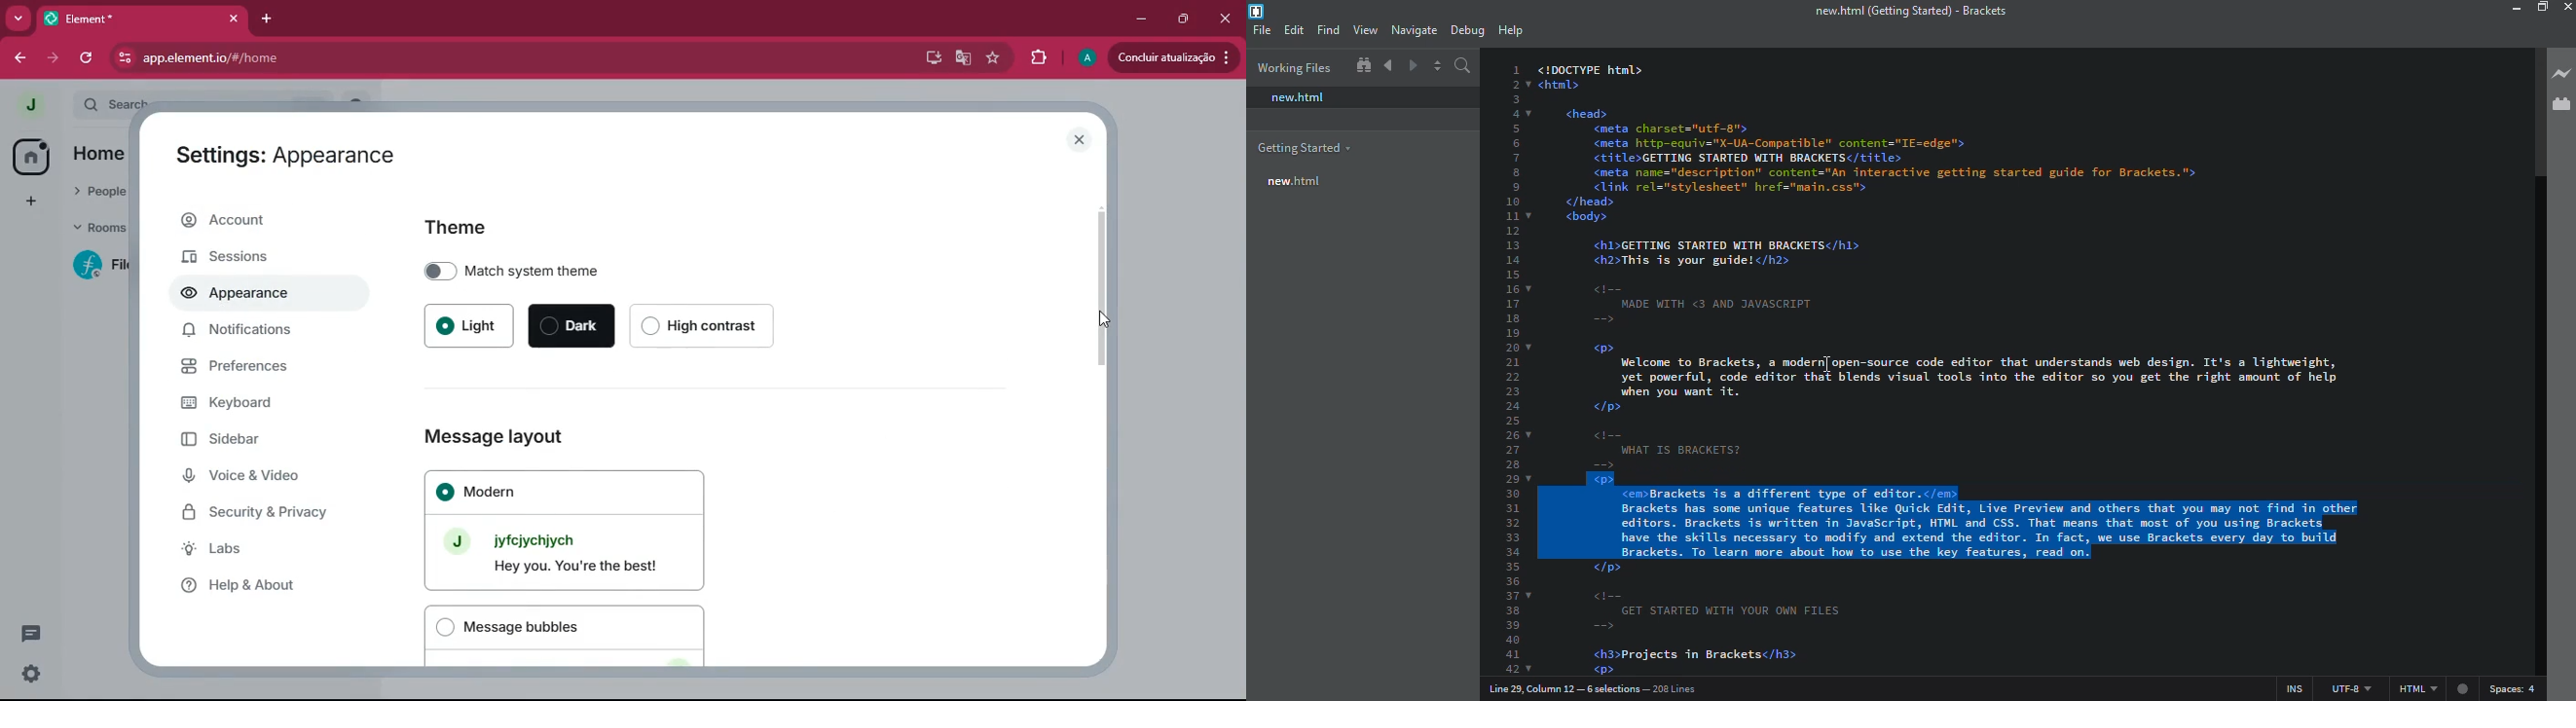 This screenshot has width=2576, height=728. Describe the element at coordinates (1290, 66) in the screenshot. I see `working files` at that location.